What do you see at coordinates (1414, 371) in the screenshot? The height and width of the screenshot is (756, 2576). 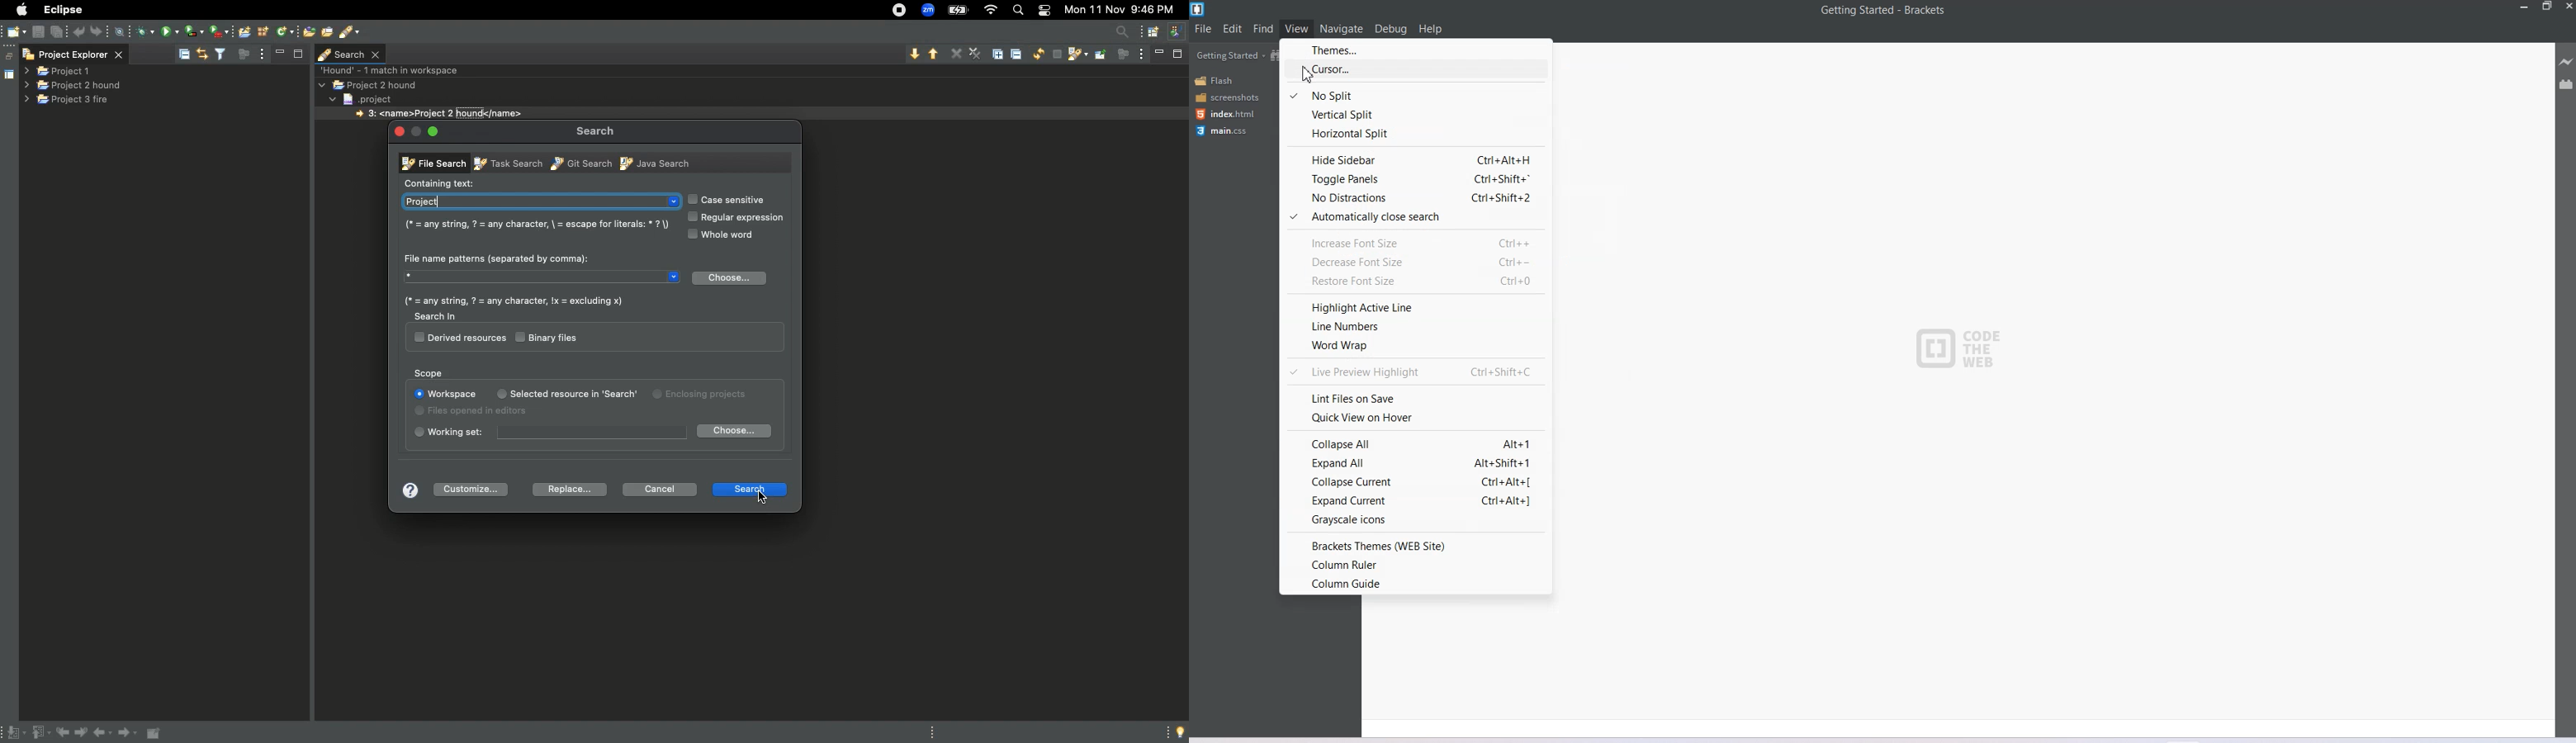 I see `Live preview highlight` at bounding box center [1414, 371].